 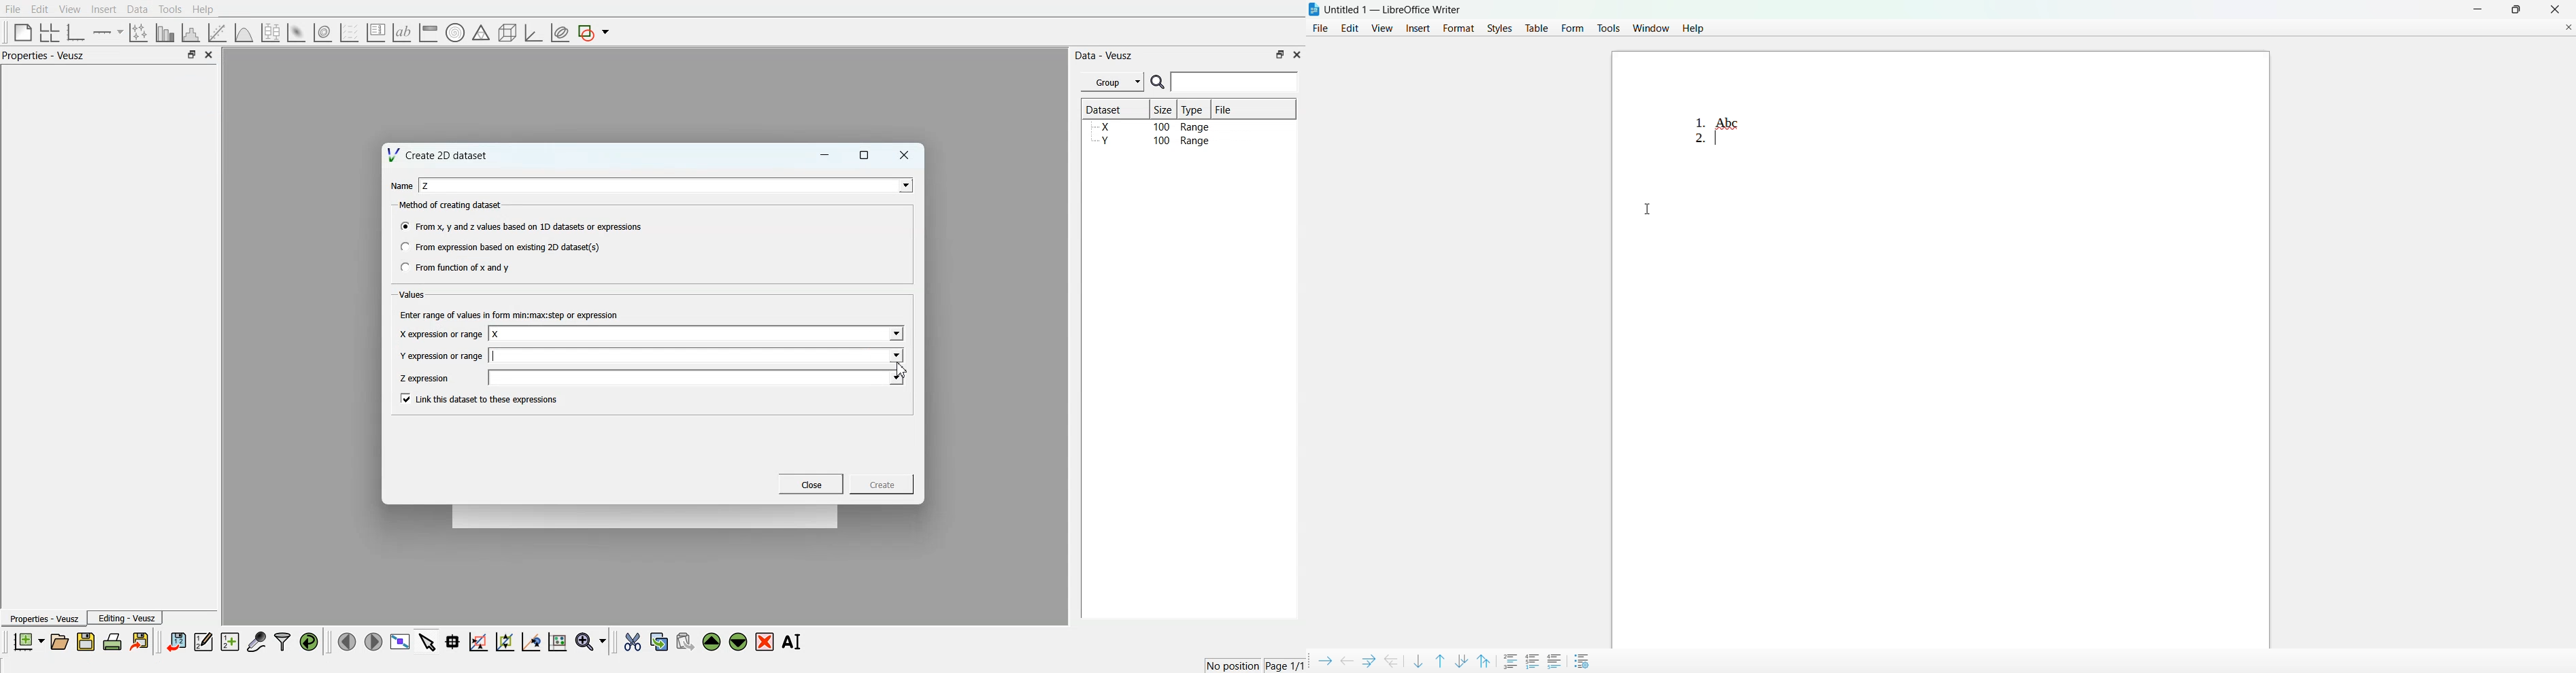 What do you see at coordinates (633, 642) in the screenshot?
I see `Cut the selected widget` at bounding box center [633, 642].